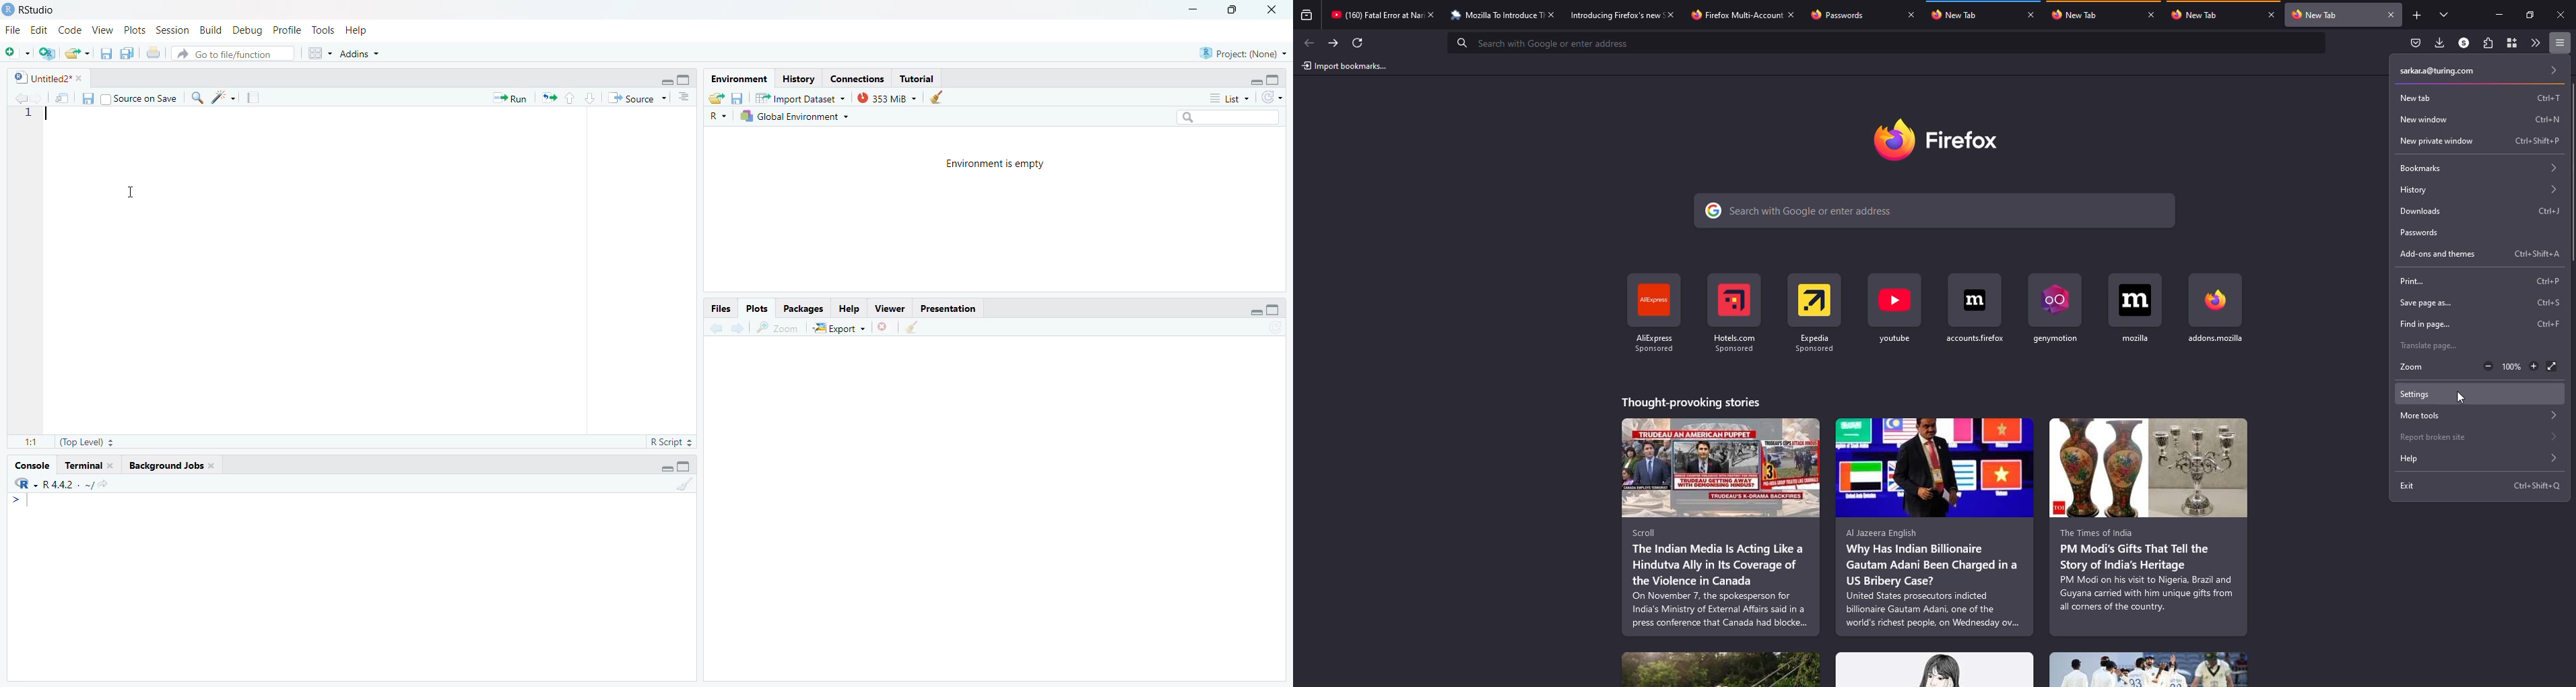 This screenshot has width=2576, height=700. I want to click on shortcut, so click(1975, 309).